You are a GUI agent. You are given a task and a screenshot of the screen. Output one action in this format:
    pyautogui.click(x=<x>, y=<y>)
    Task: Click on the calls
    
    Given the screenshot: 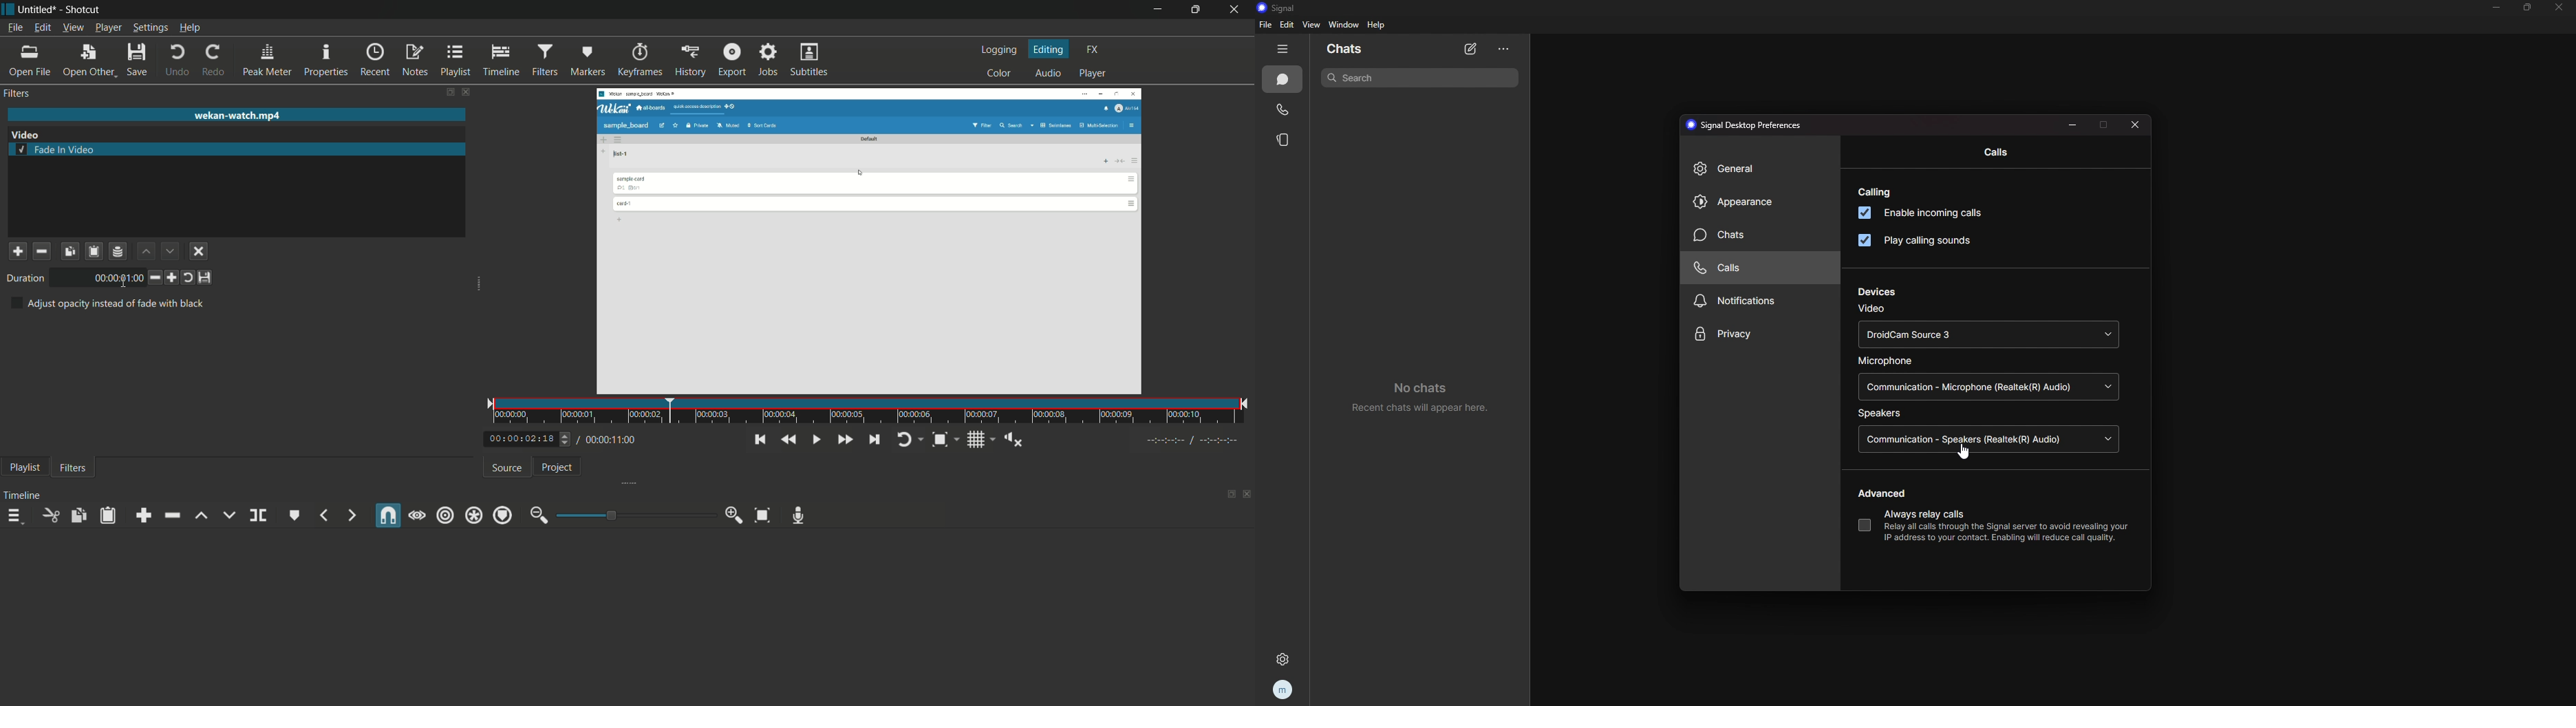 What is the action you would take?
    pyautogui.click(x=1755, y=268)
    